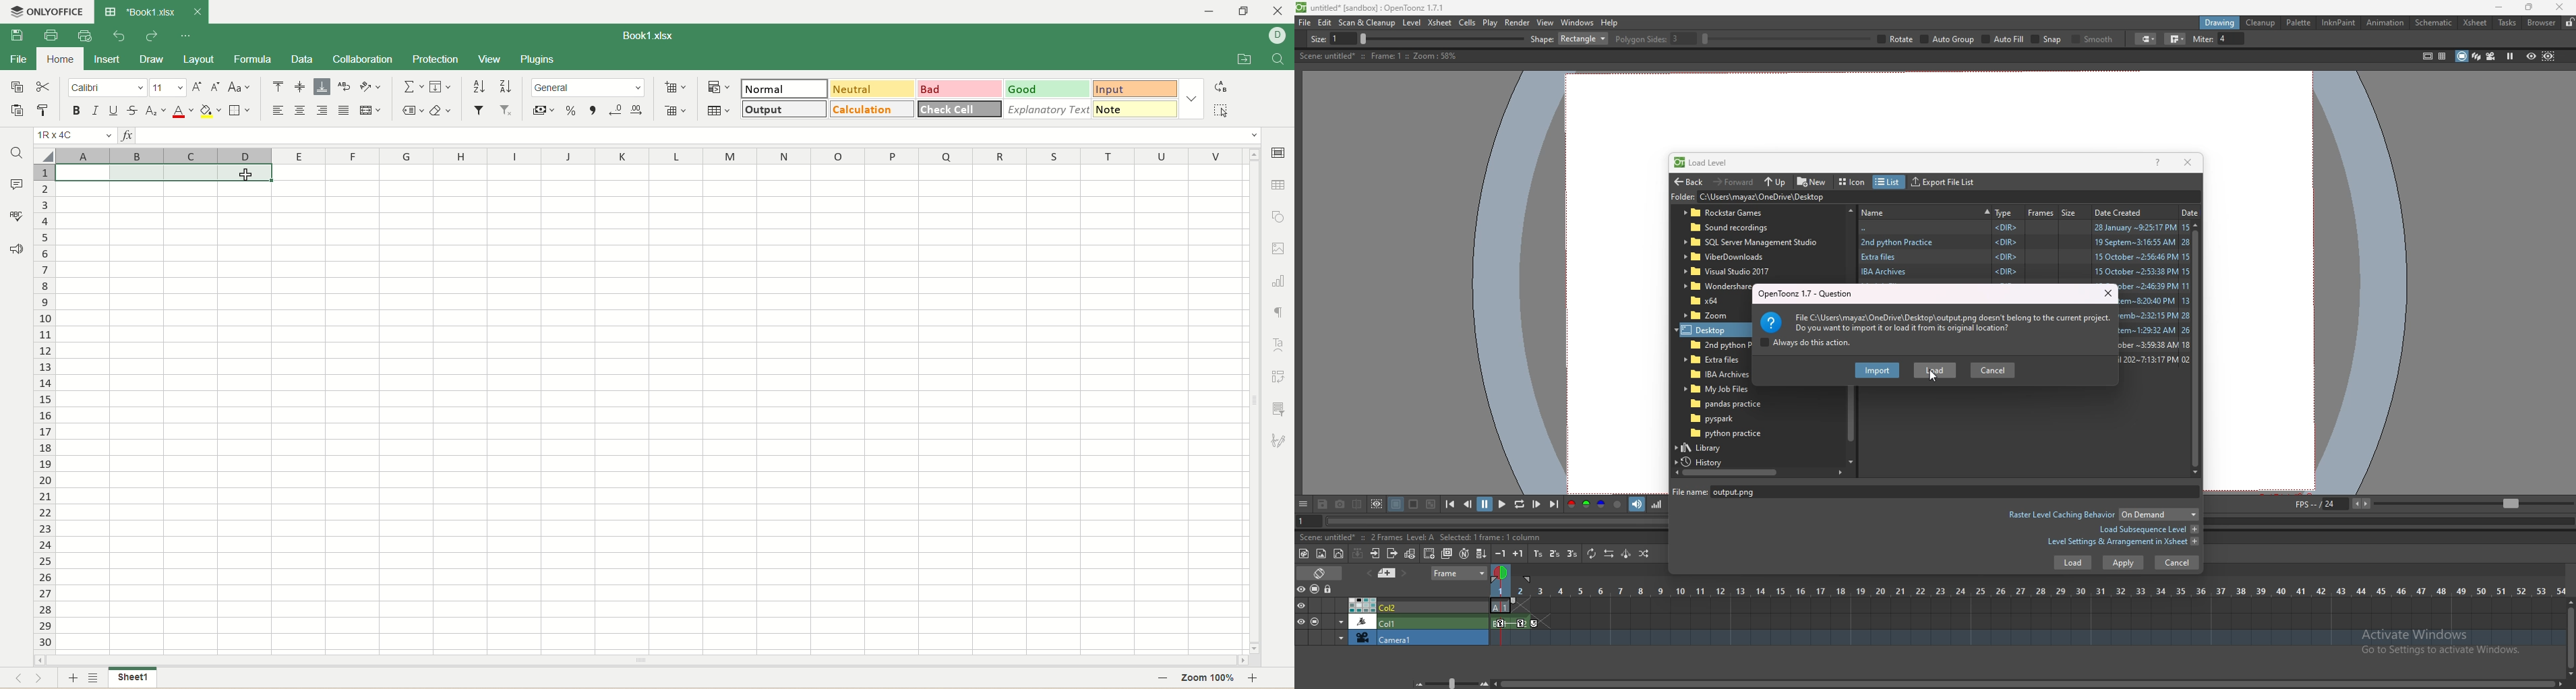 The height and width of the screenshot is (700, 2576). What do you see at coordinates (2200, 348) in the screenshot?
I see `scroll bar` at bounding box center [2200, 348].